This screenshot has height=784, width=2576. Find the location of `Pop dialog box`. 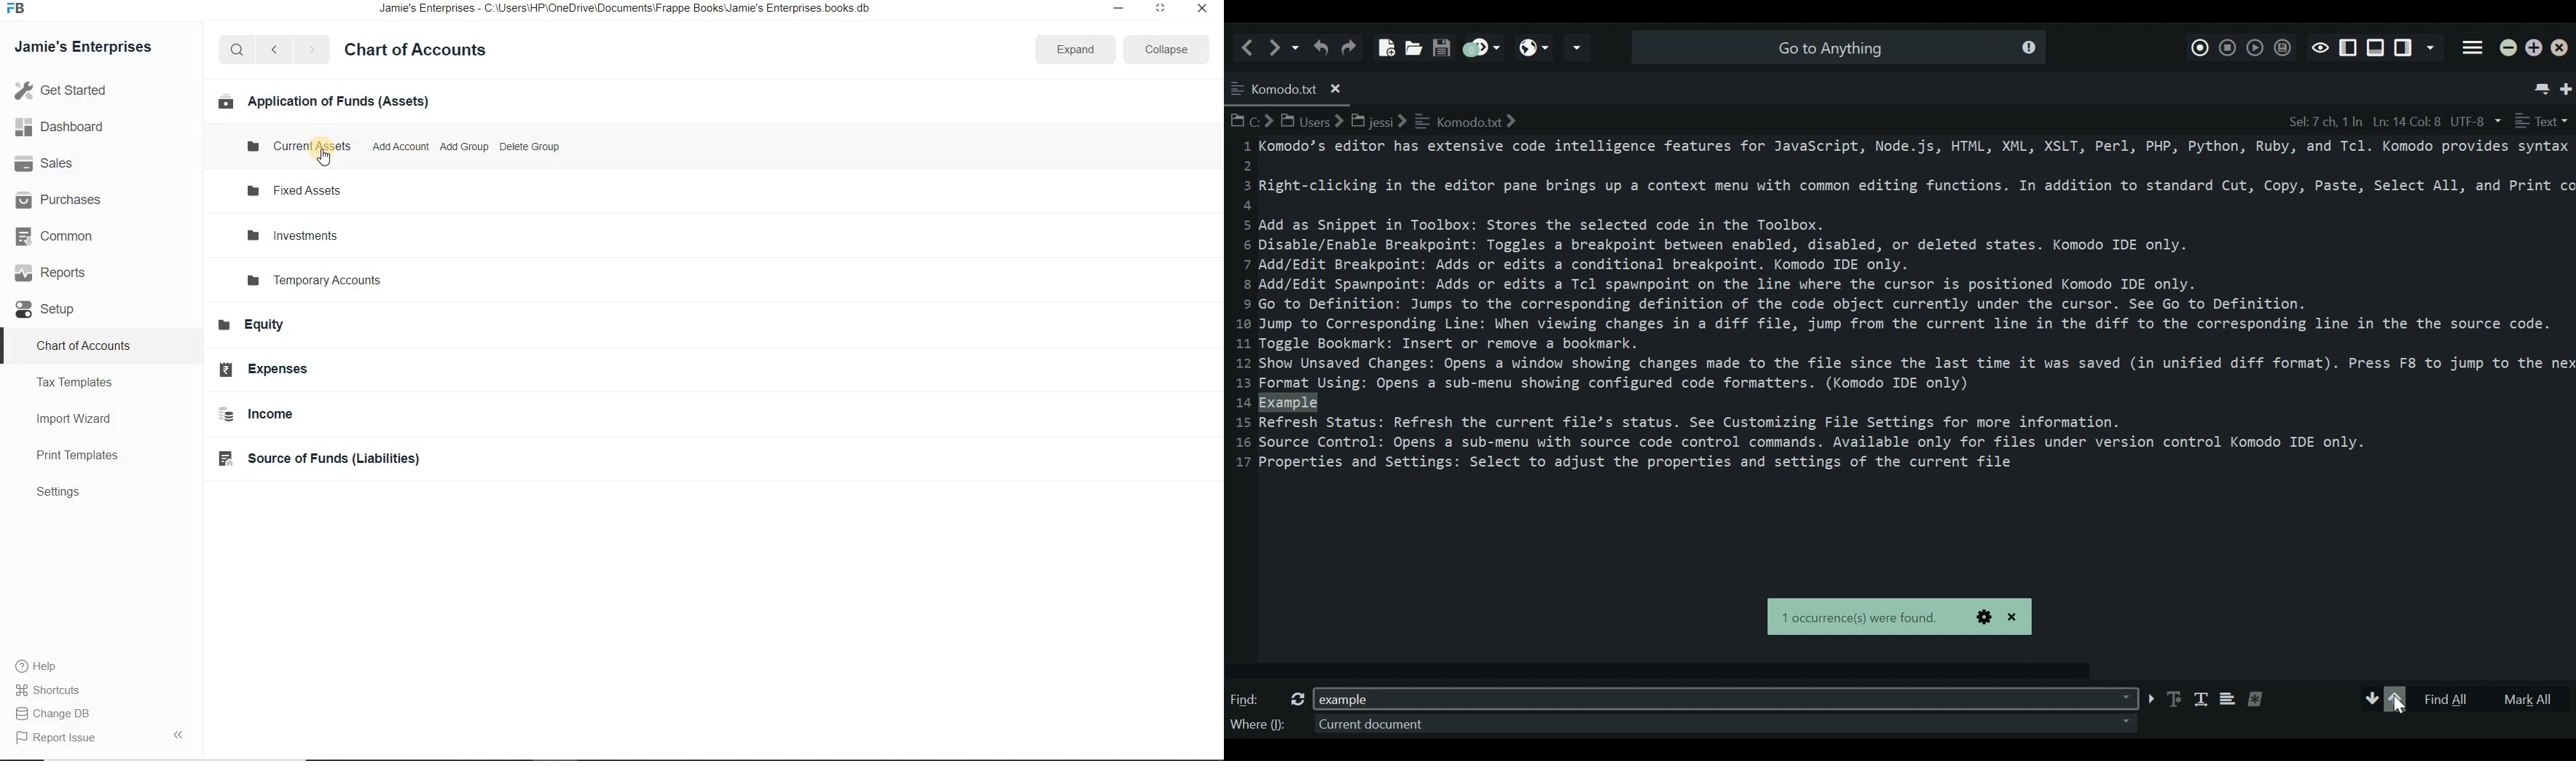

Pop dialog box is located at coordinates (1899, 617).